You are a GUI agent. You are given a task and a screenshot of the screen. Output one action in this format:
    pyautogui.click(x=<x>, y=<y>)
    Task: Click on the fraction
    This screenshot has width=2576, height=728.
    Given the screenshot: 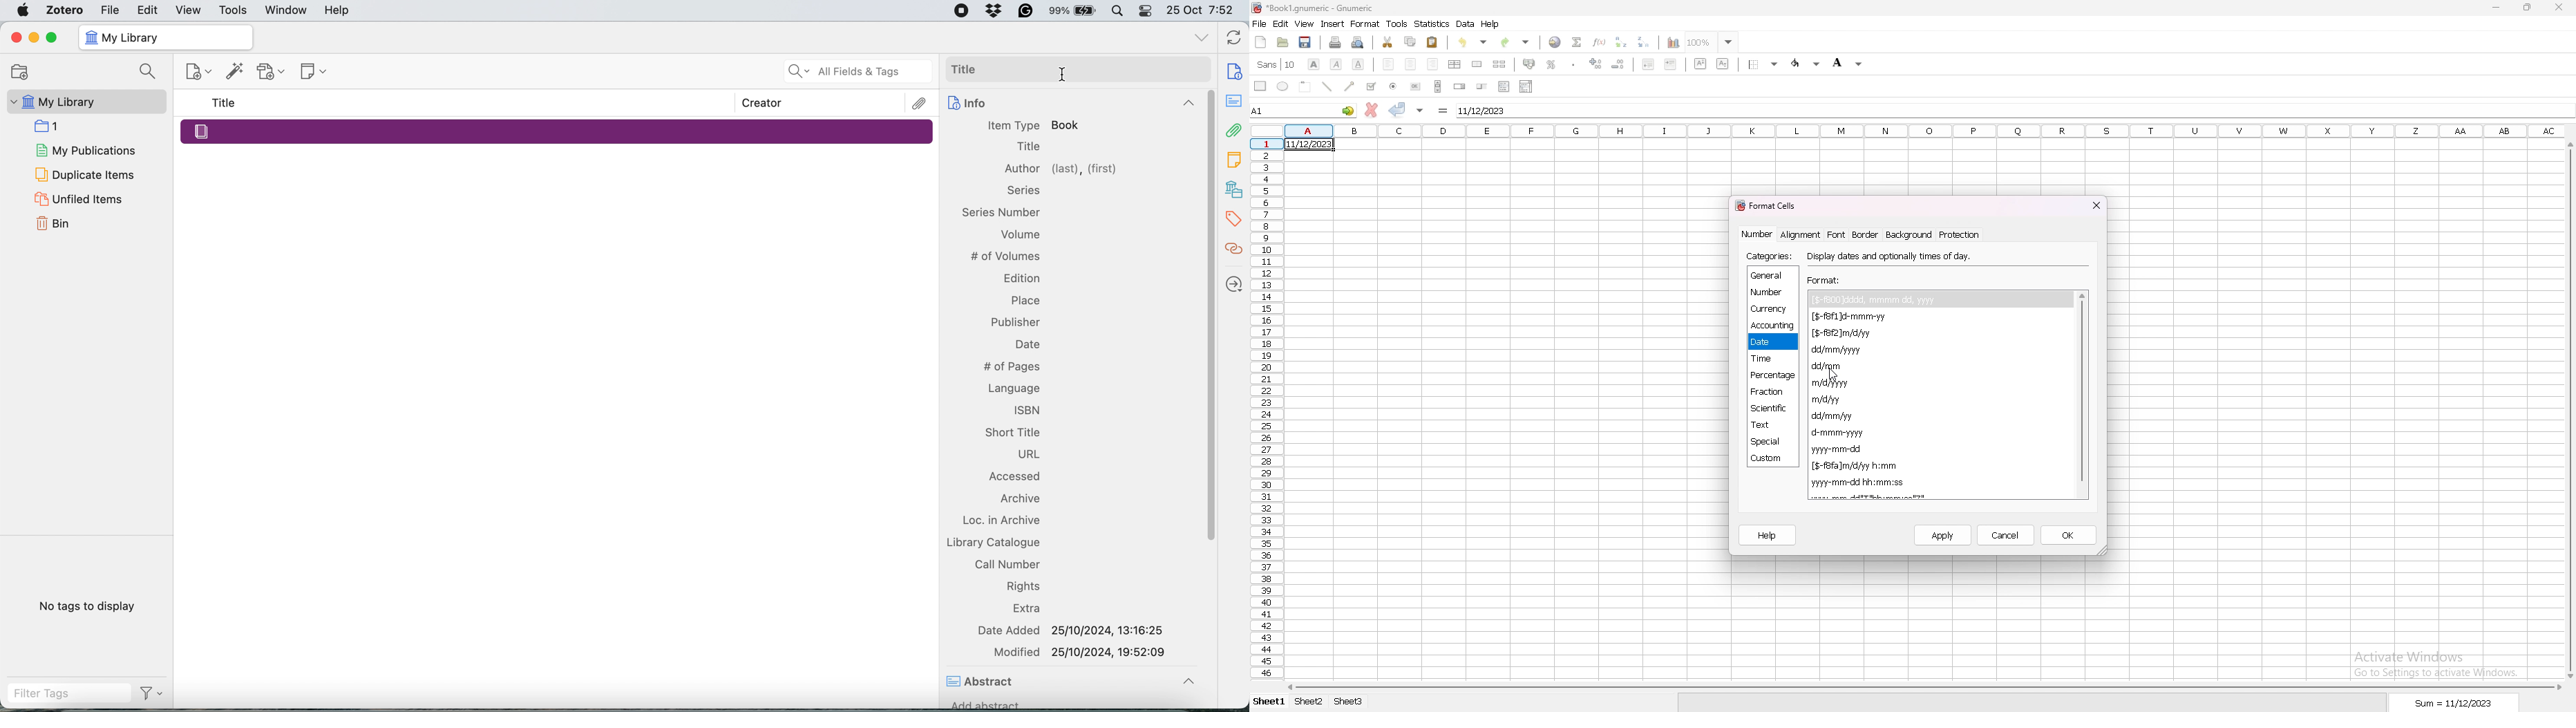 What is the action you would take?
    pyautogui.click(x=1770, y=391)
    